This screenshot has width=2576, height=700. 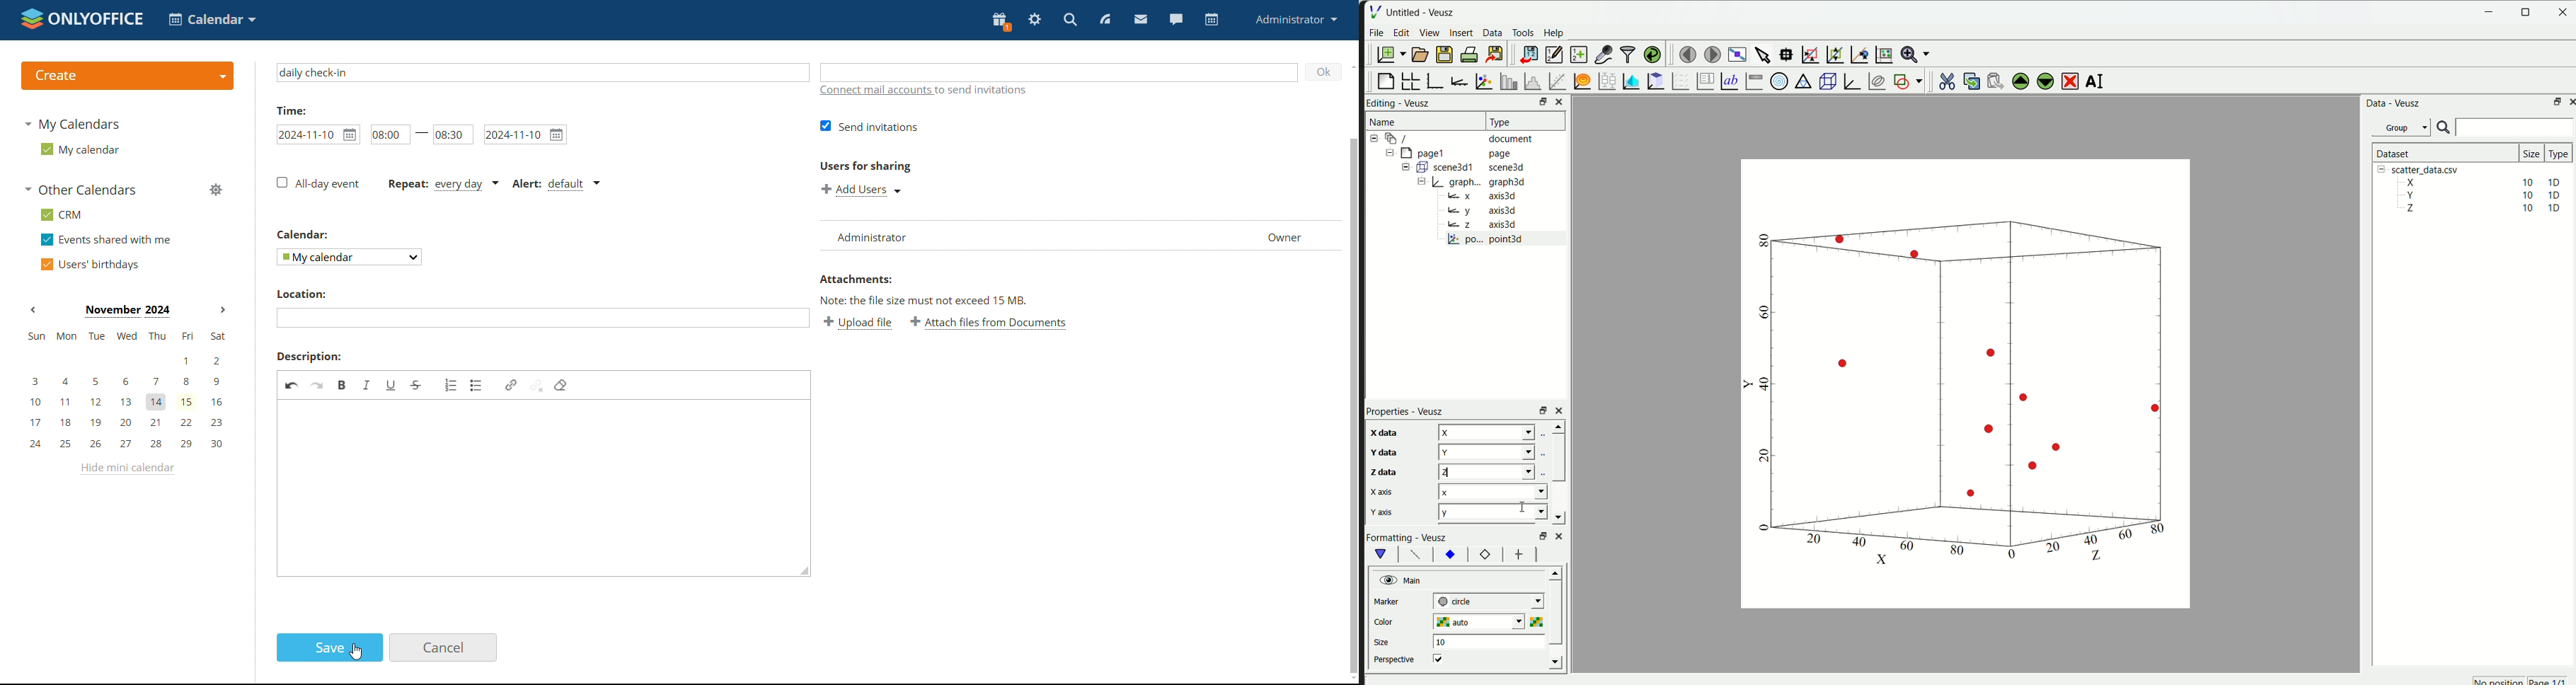 What do you see at coordinates (544, 320) in the screenshot?
I see `add location` at bounding box center [544, 320].